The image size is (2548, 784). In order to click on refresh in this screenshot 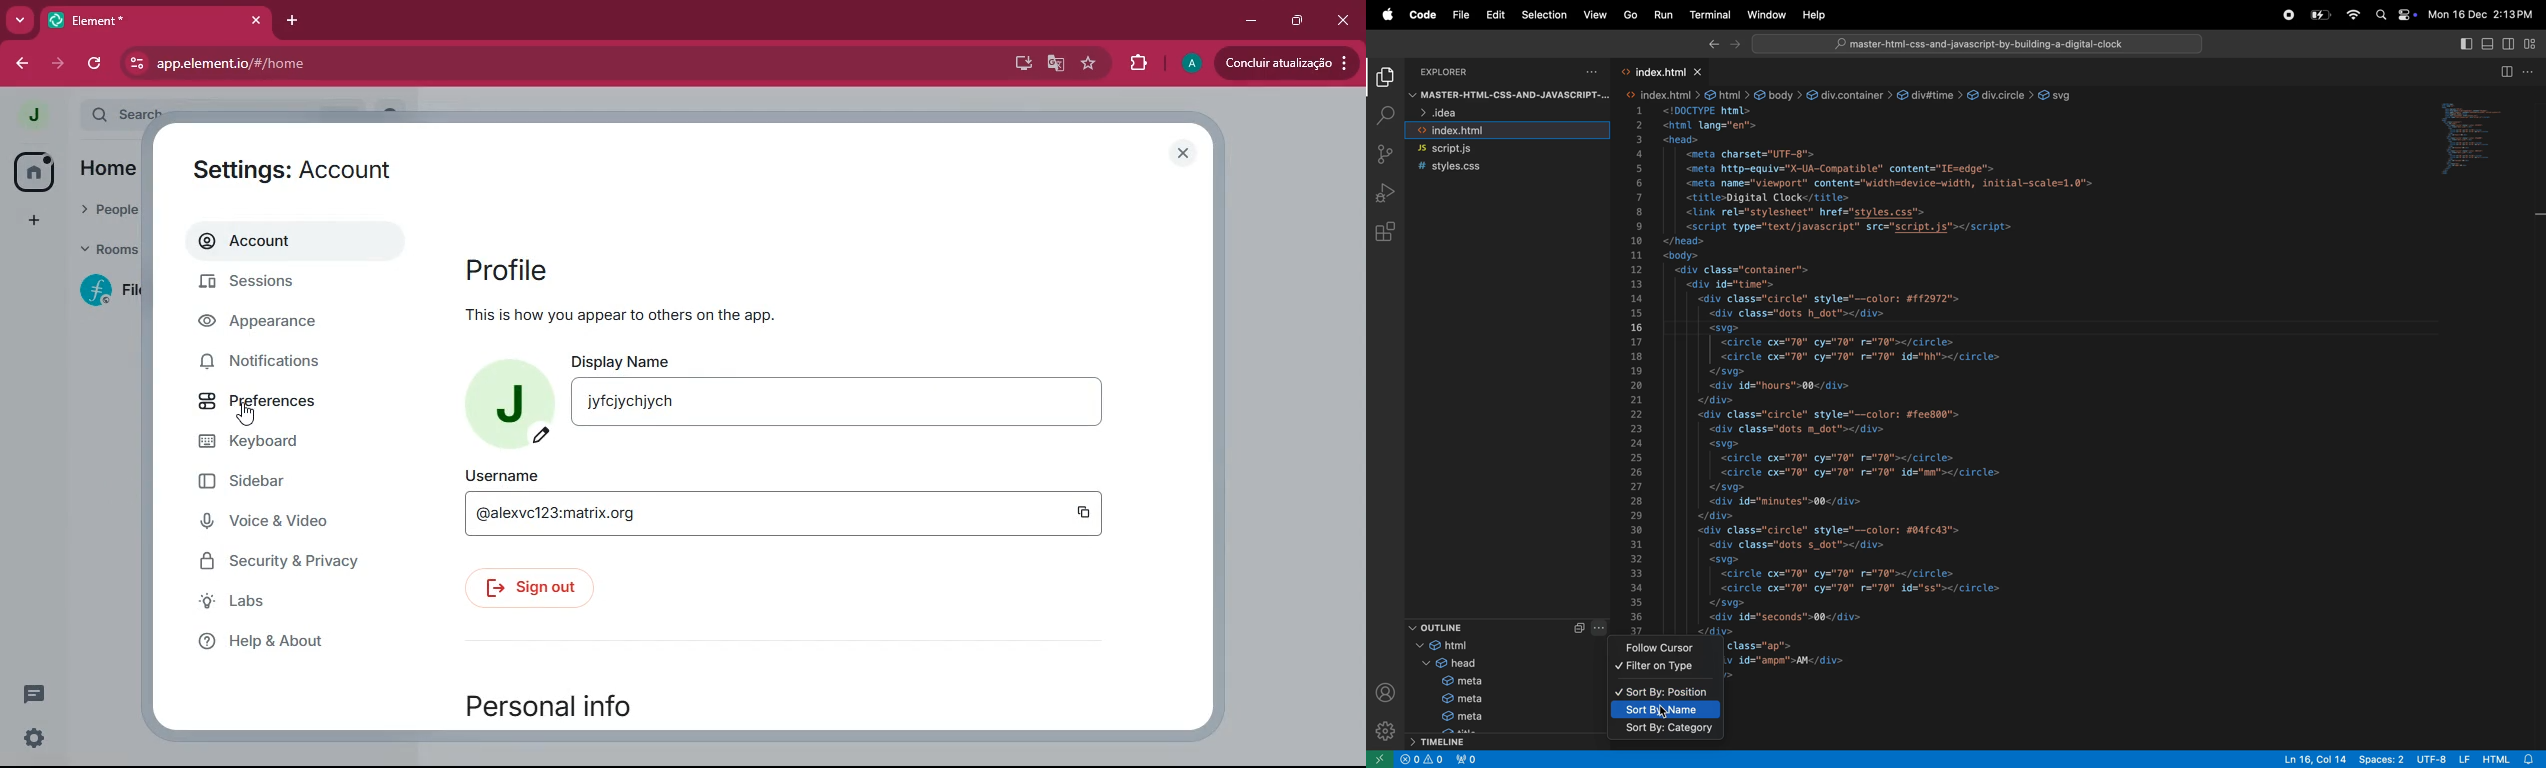, I will do `click(96, 63)`.